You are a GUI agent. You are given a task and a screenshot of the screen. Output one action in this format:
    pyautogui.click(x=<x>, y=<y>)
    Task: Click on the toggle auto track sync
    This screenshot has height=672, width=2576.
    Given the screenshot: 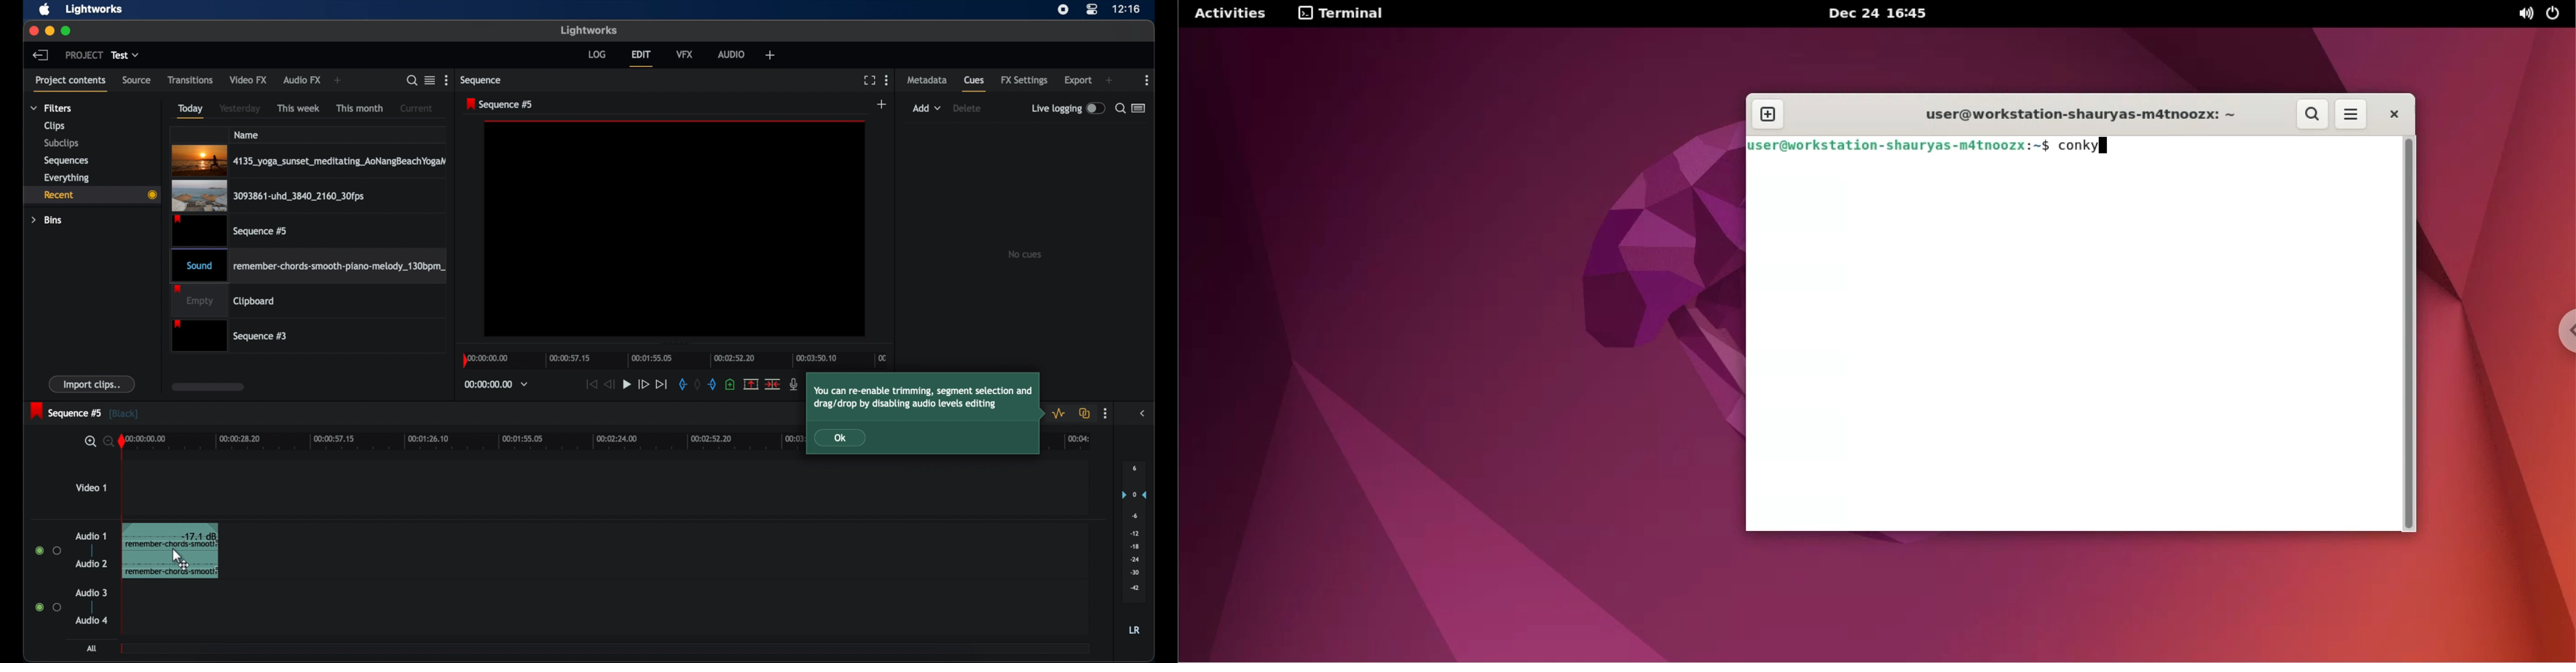 What is the action you would take?
    pyautogui.click(x=1086, y=413)
    